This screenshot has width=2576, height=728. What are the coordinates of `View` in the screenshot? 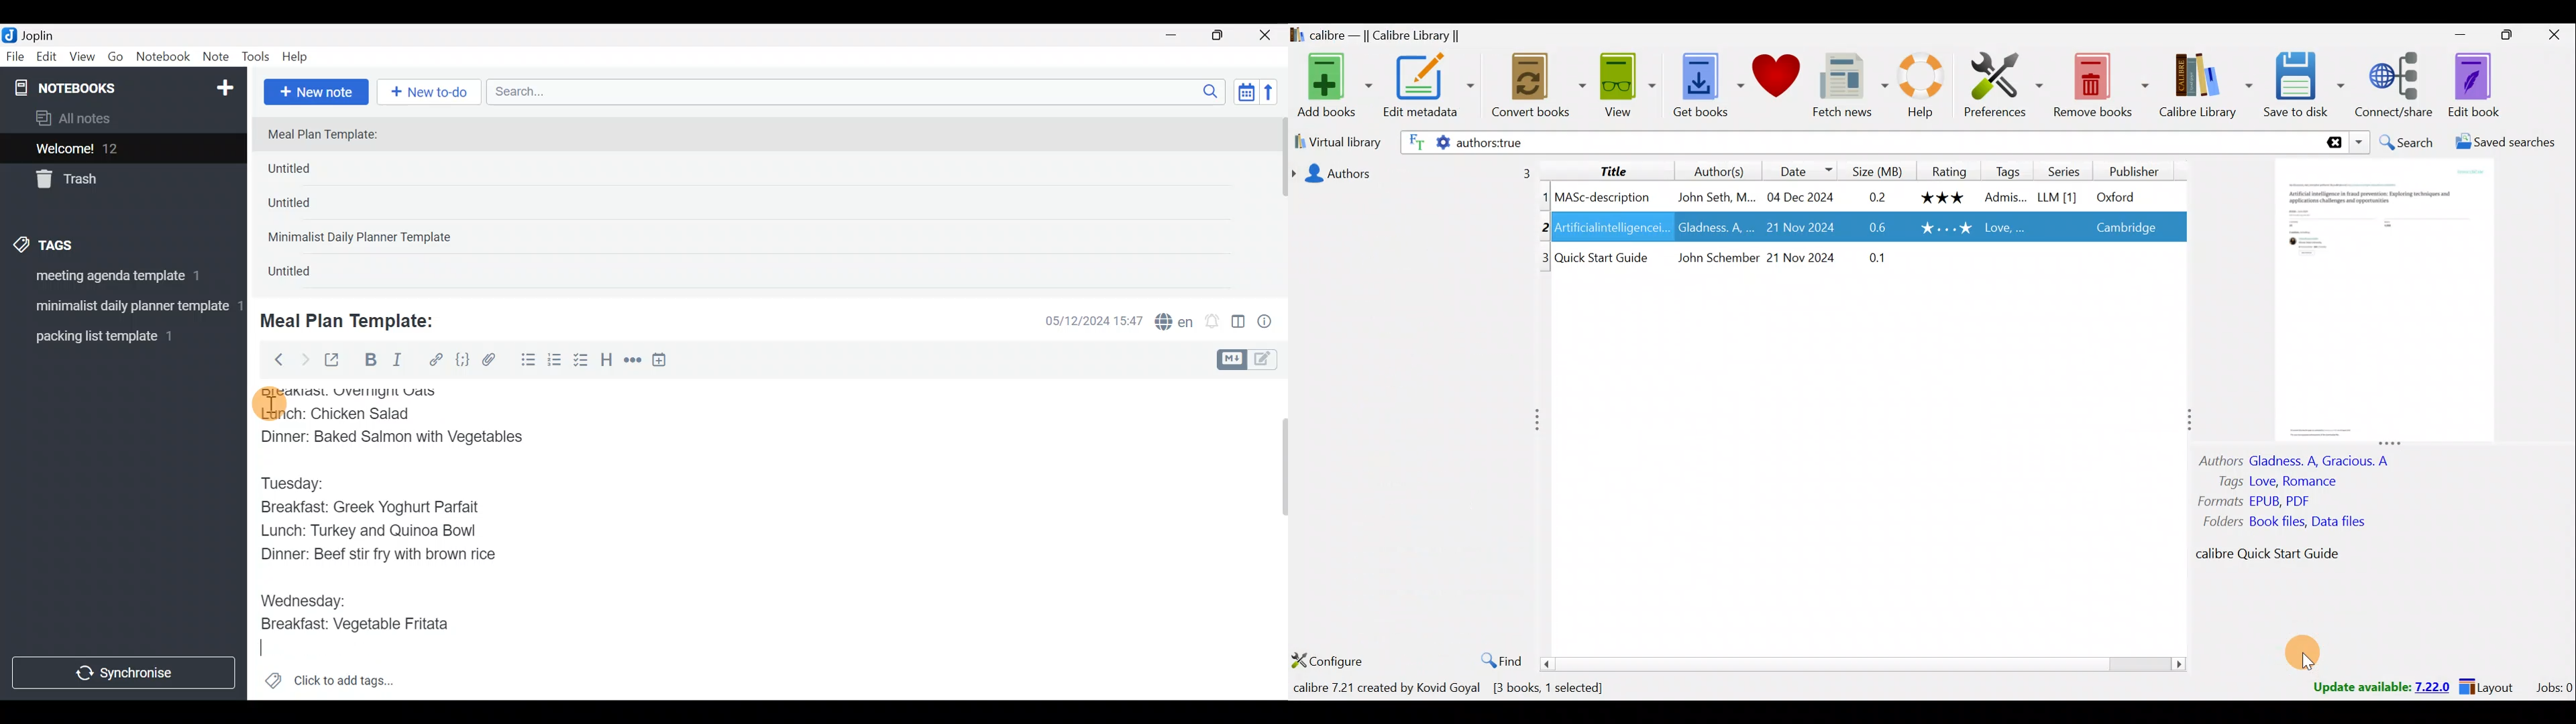 It's located at (82, 59).